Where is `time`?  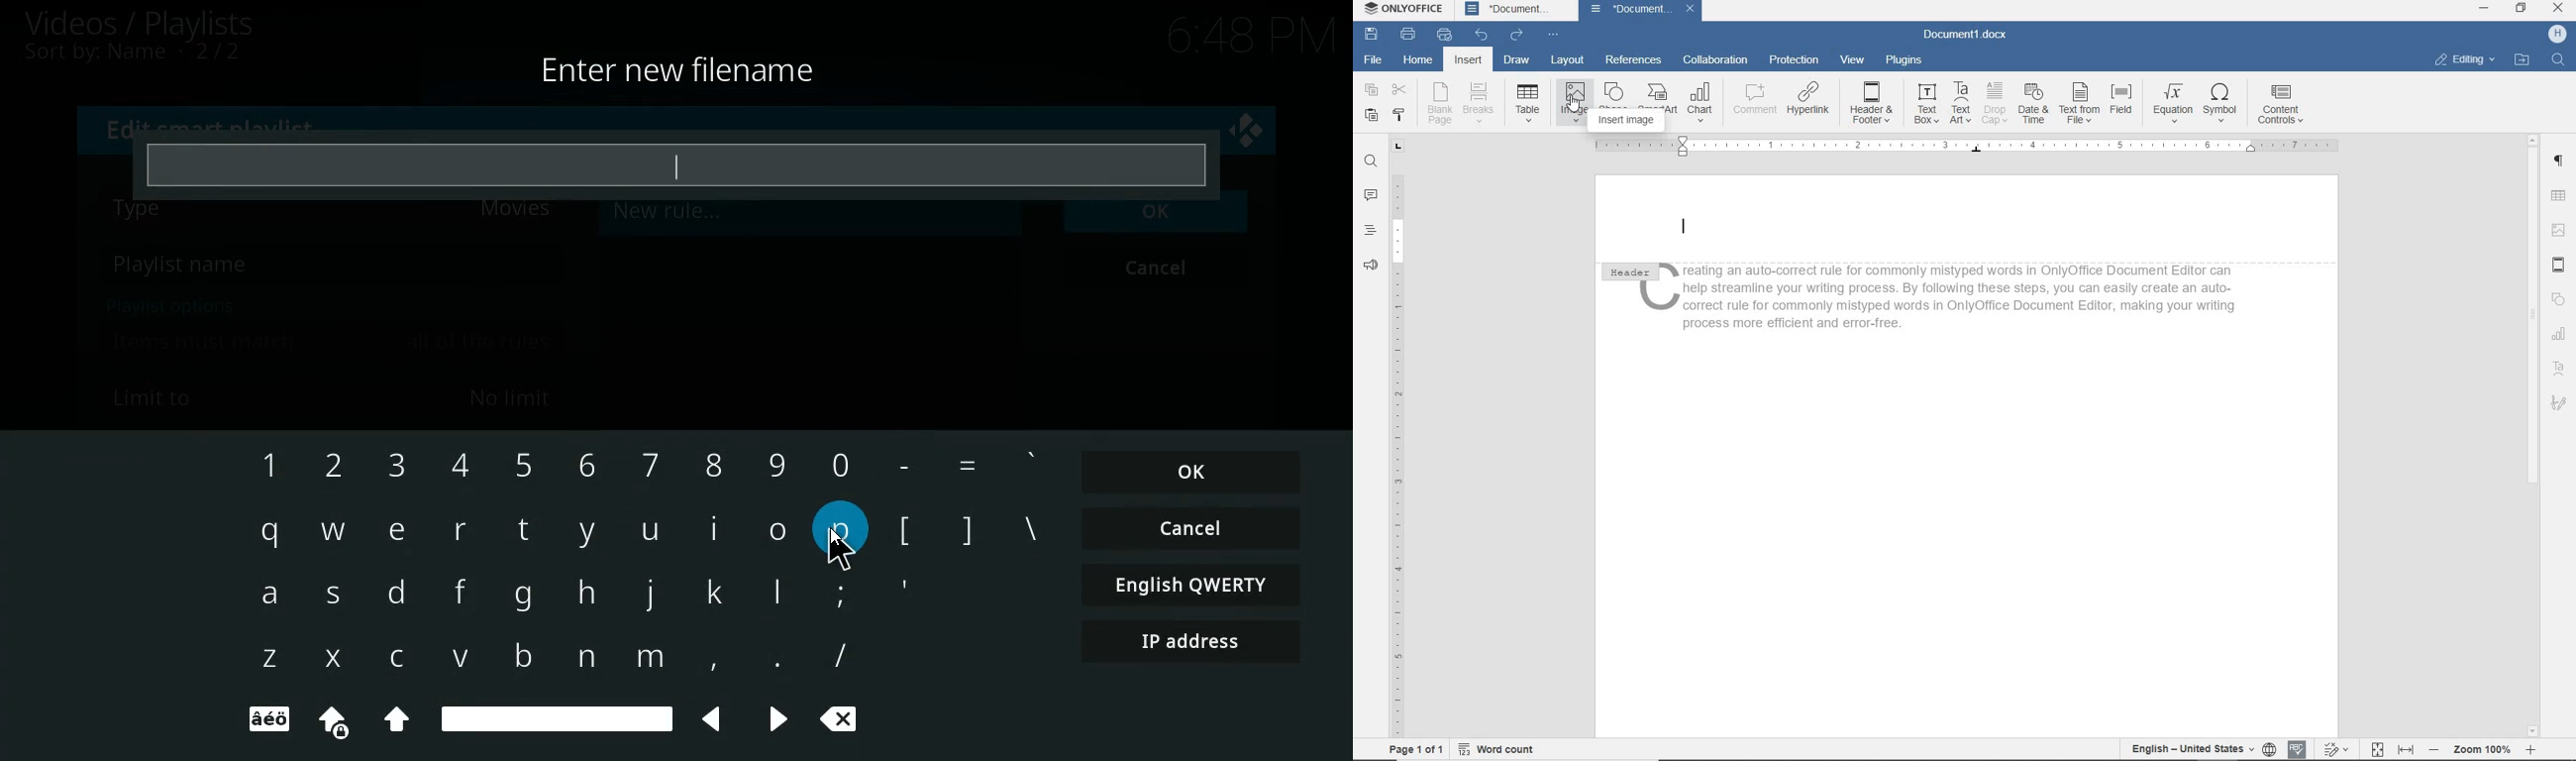 time is located at coordinates (1245, 37).